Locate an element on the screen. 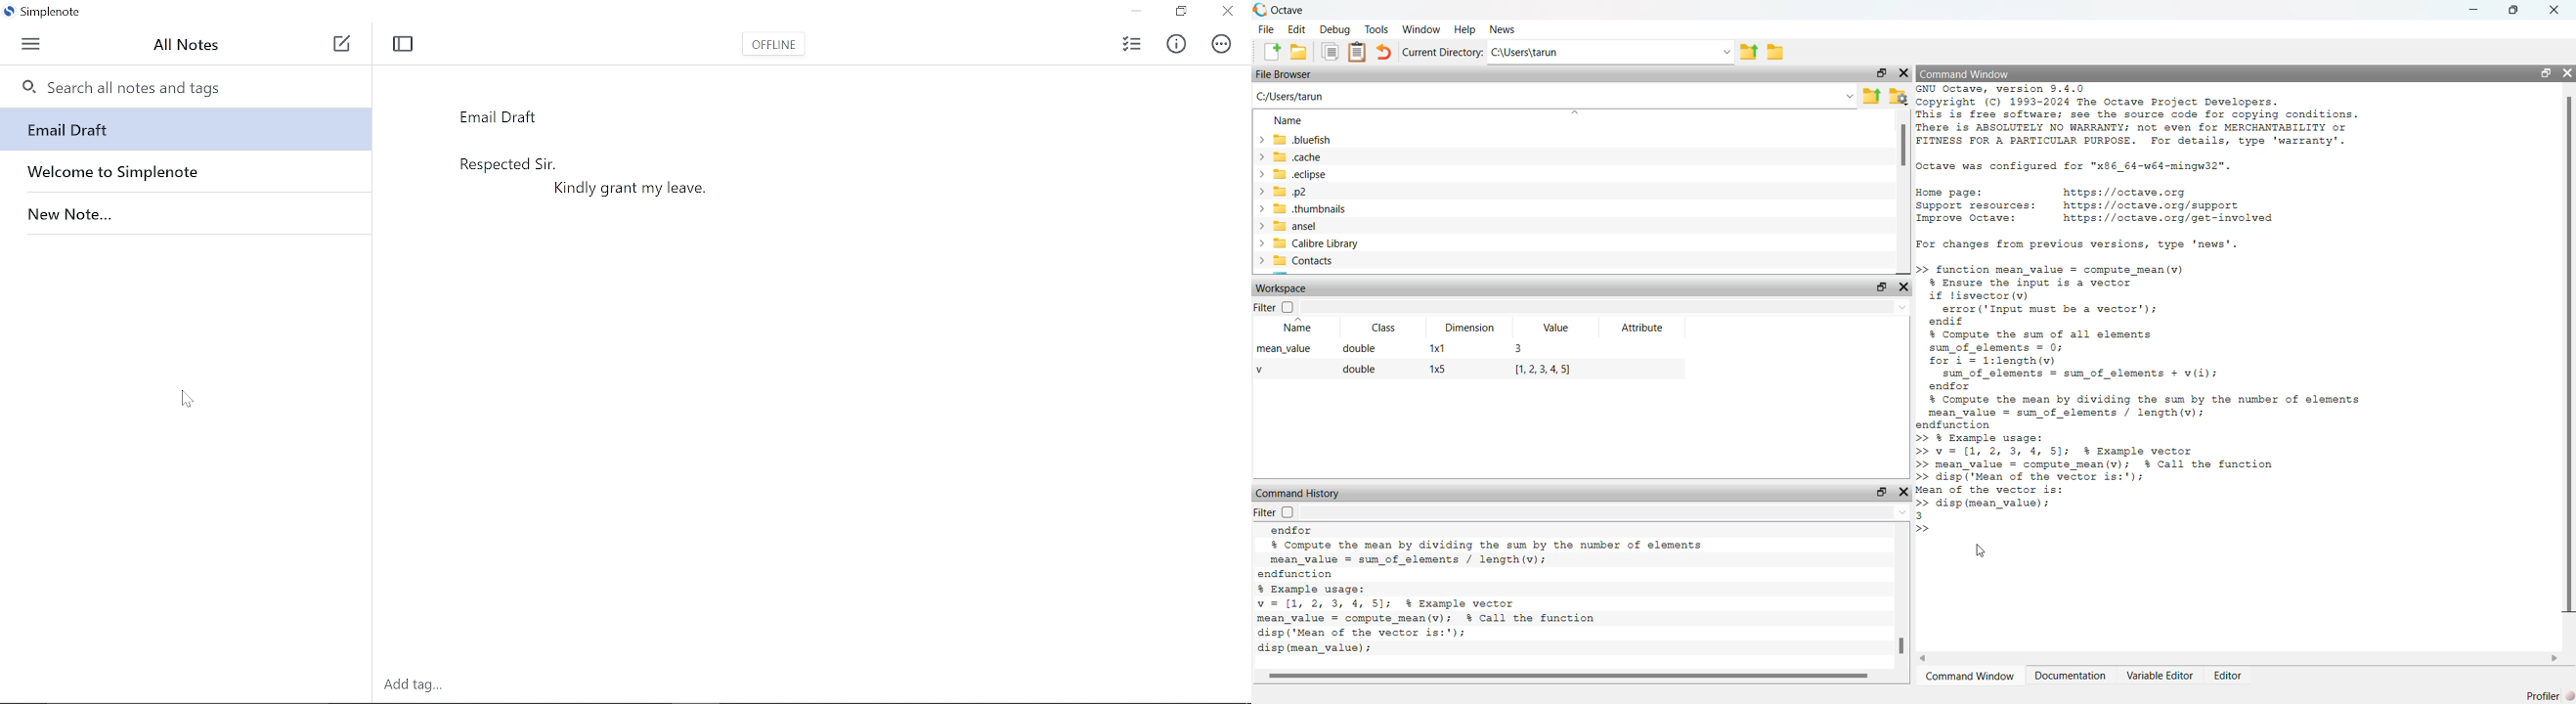 The height and width of the screenshot is (728, 2576). scroll left is located at coordinates (1925, 658).